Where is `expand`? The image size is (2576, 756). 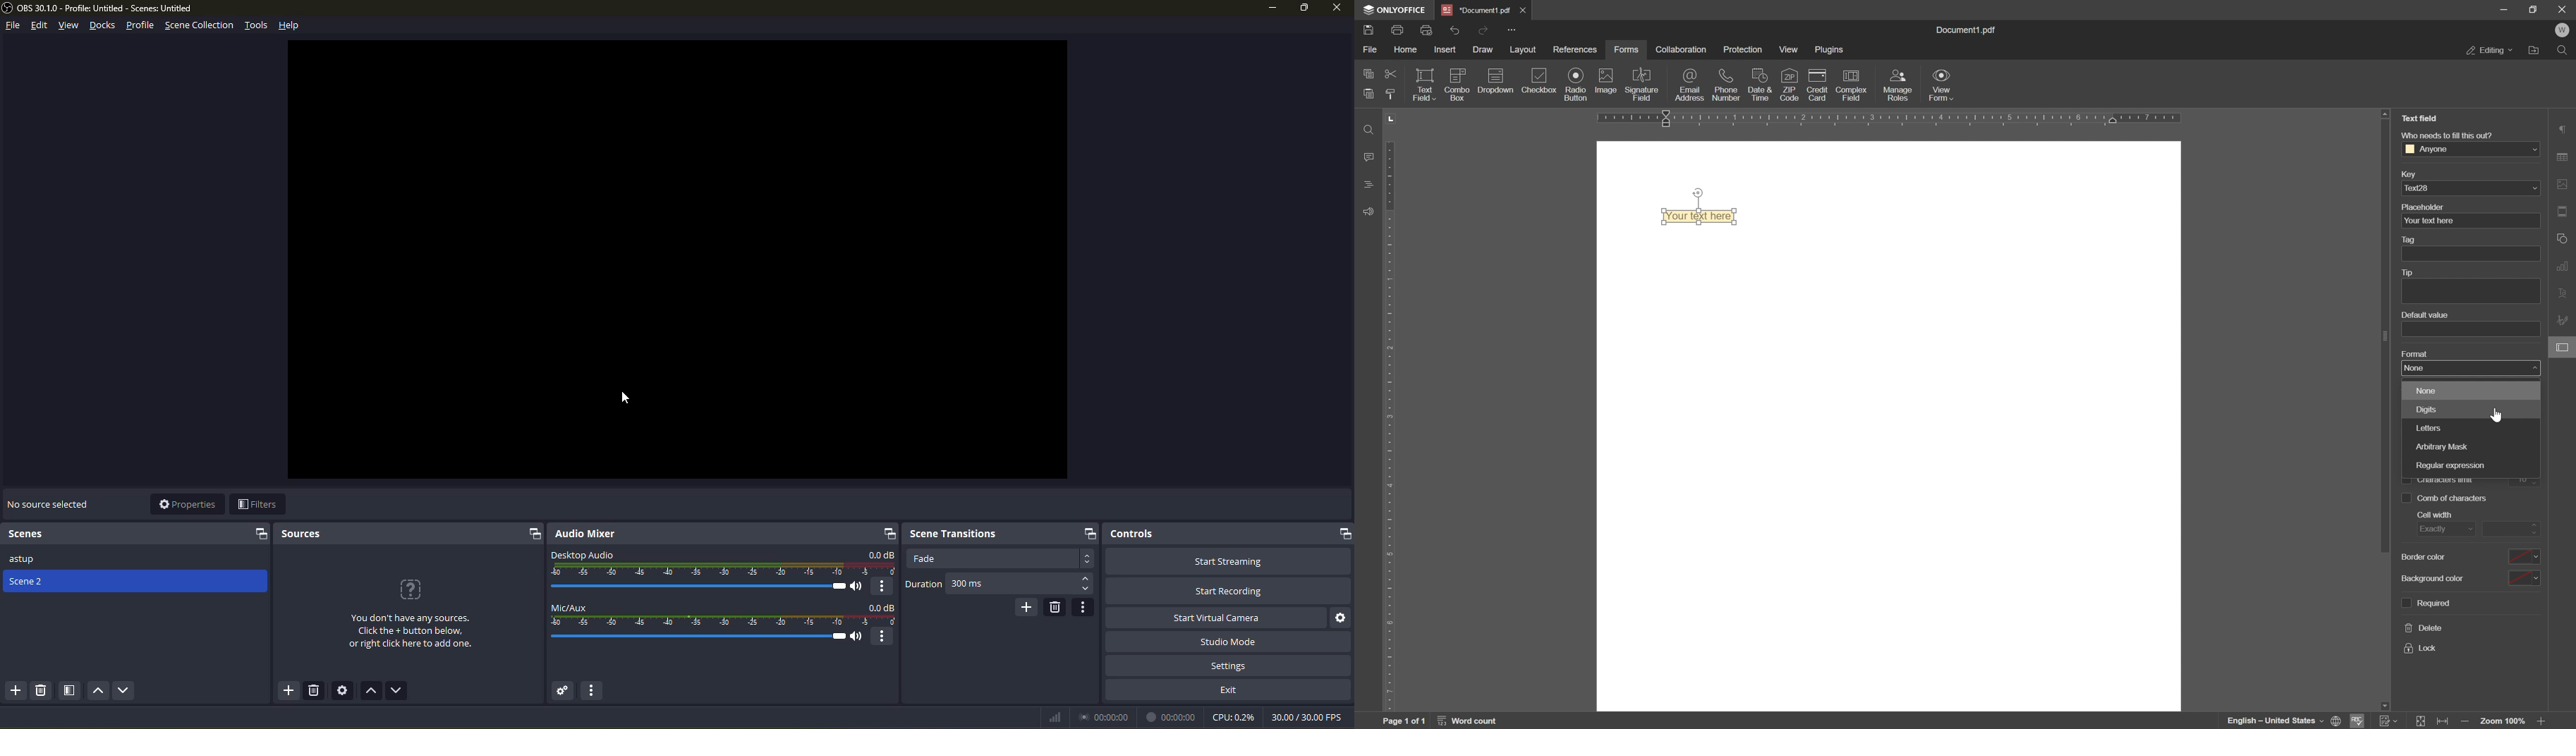
expand is located at coordinates (261, 534).